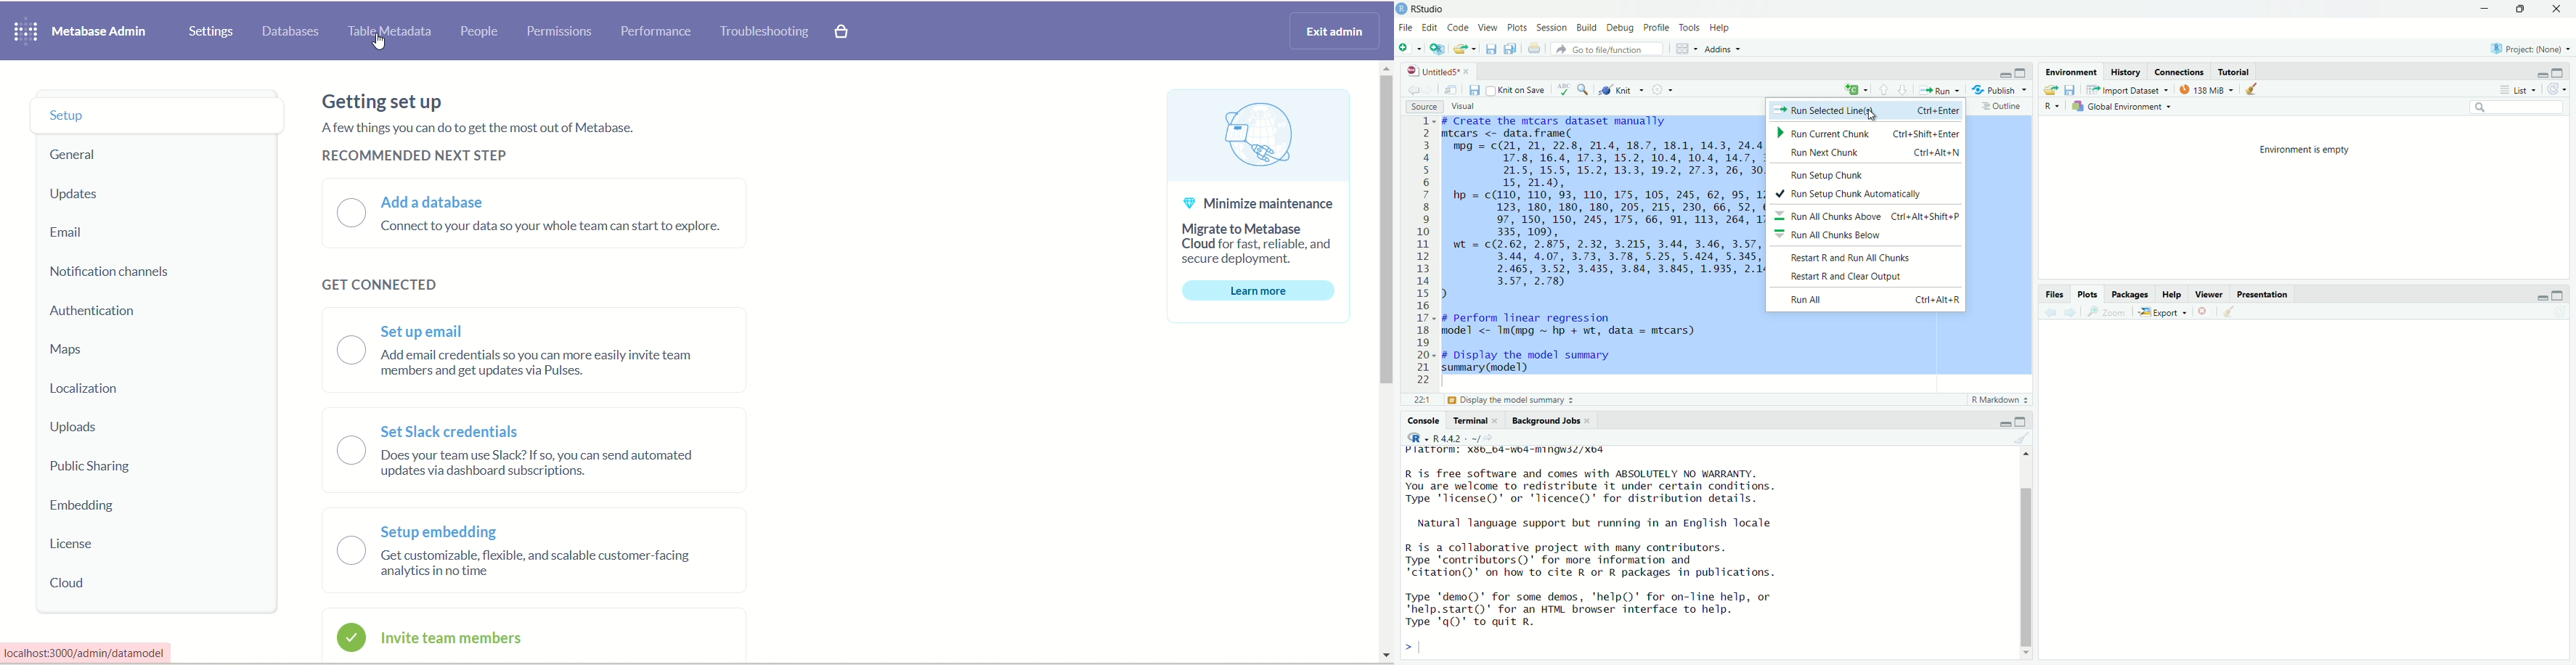 This screenshot has height=672, width=2576. Describe the element at coordinates (416, 159) in the screenshot. I see `recommended next step` at that location.